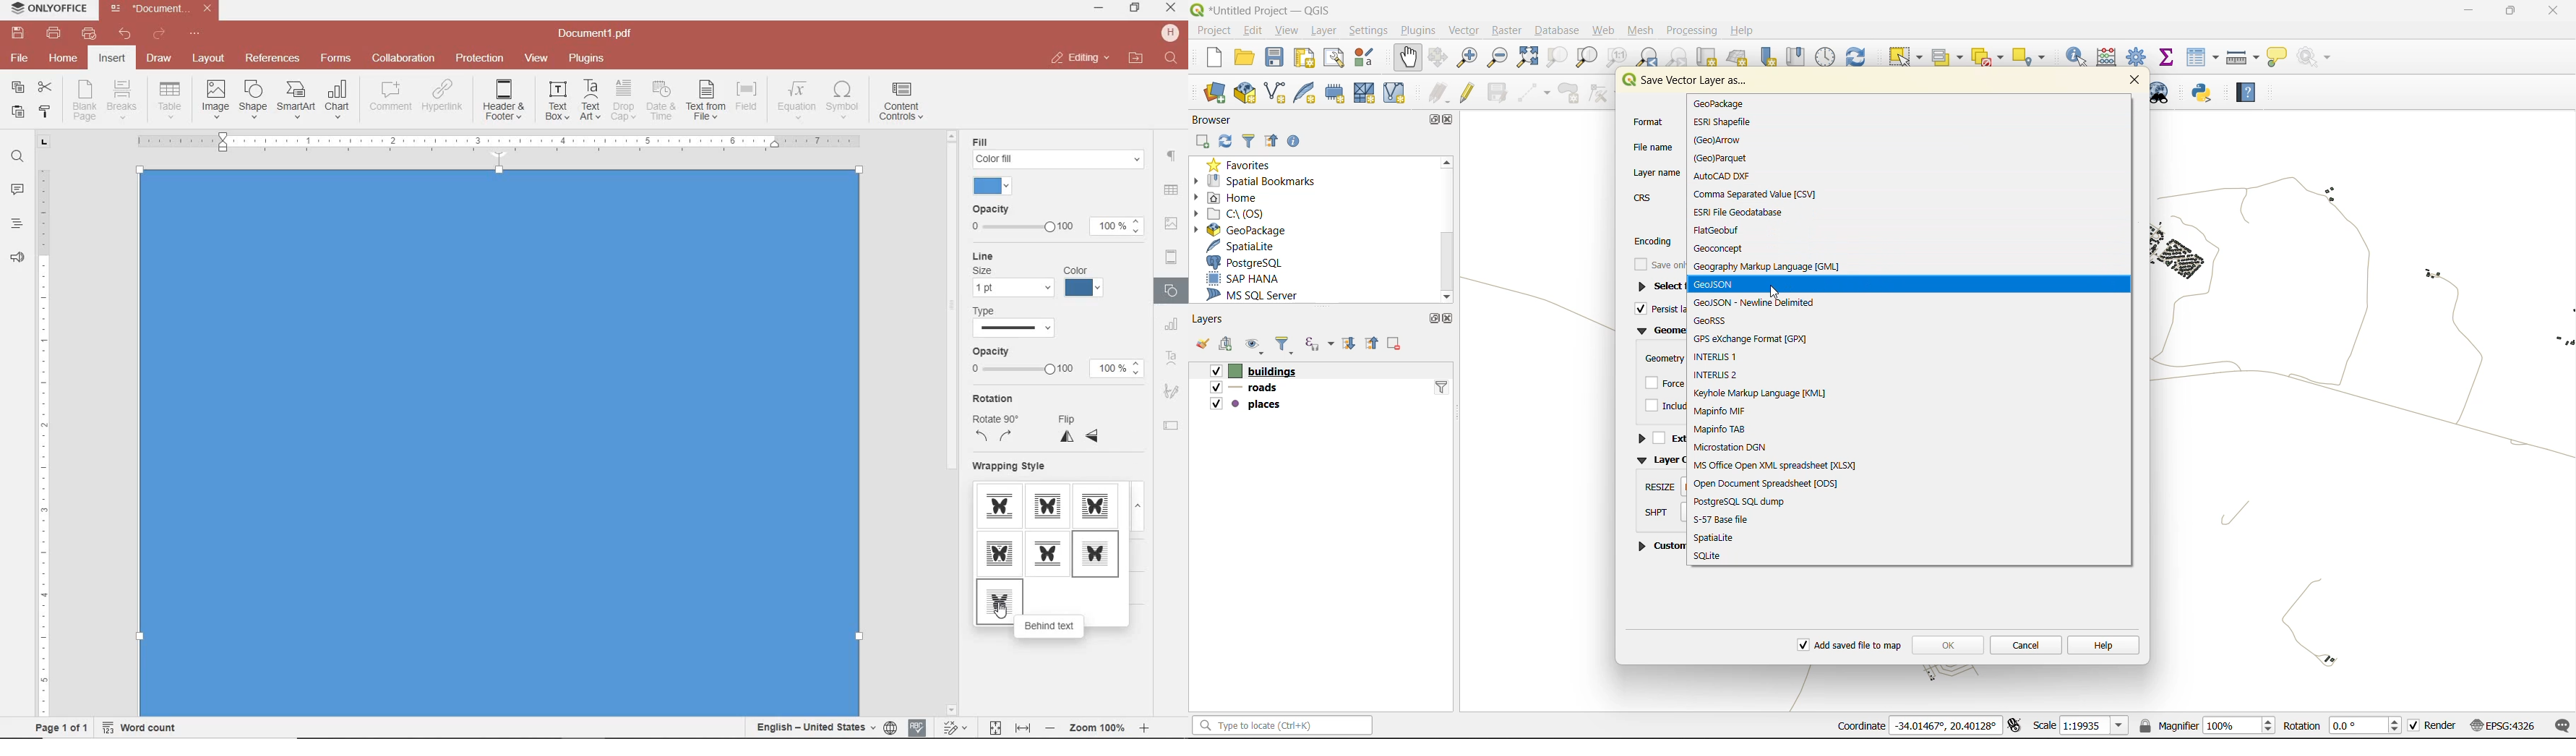 The image size is (2576, 756). Describe the element at coordinates (1947, 643) in the screenshot. I see `ok` at that location.